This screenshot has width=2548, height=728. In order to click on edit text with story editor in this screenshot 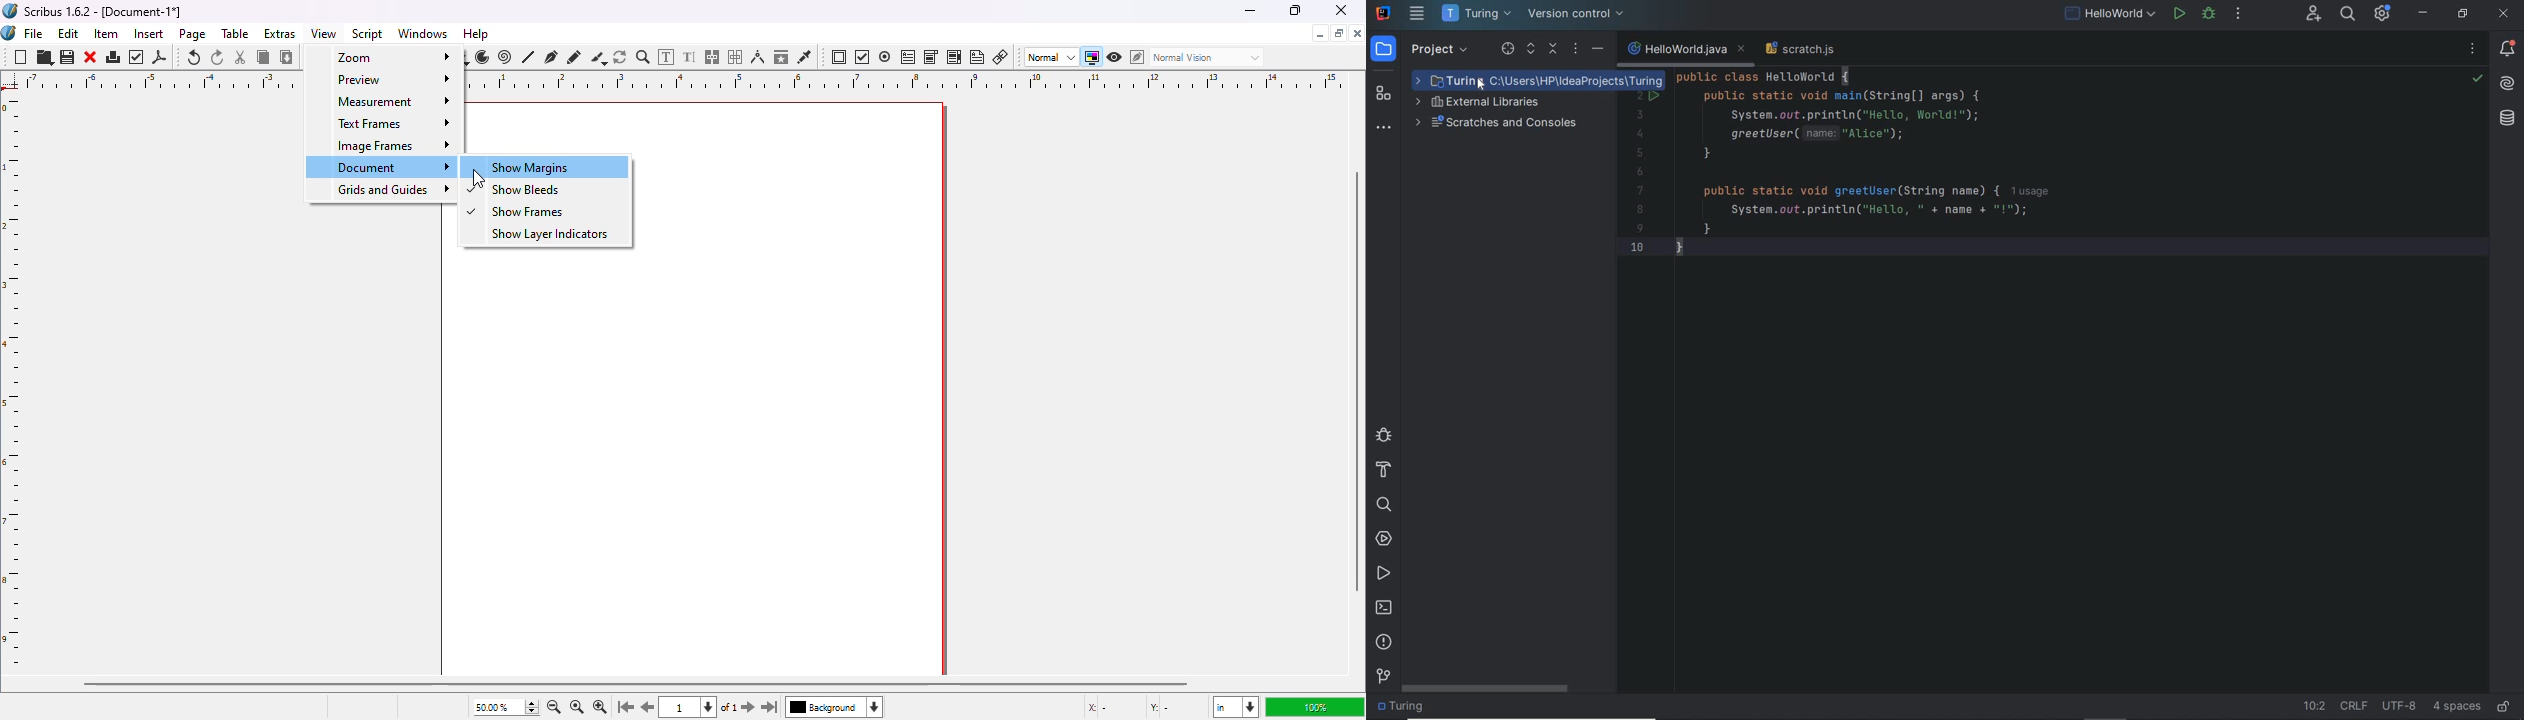, I will do `click(690, 57)`.